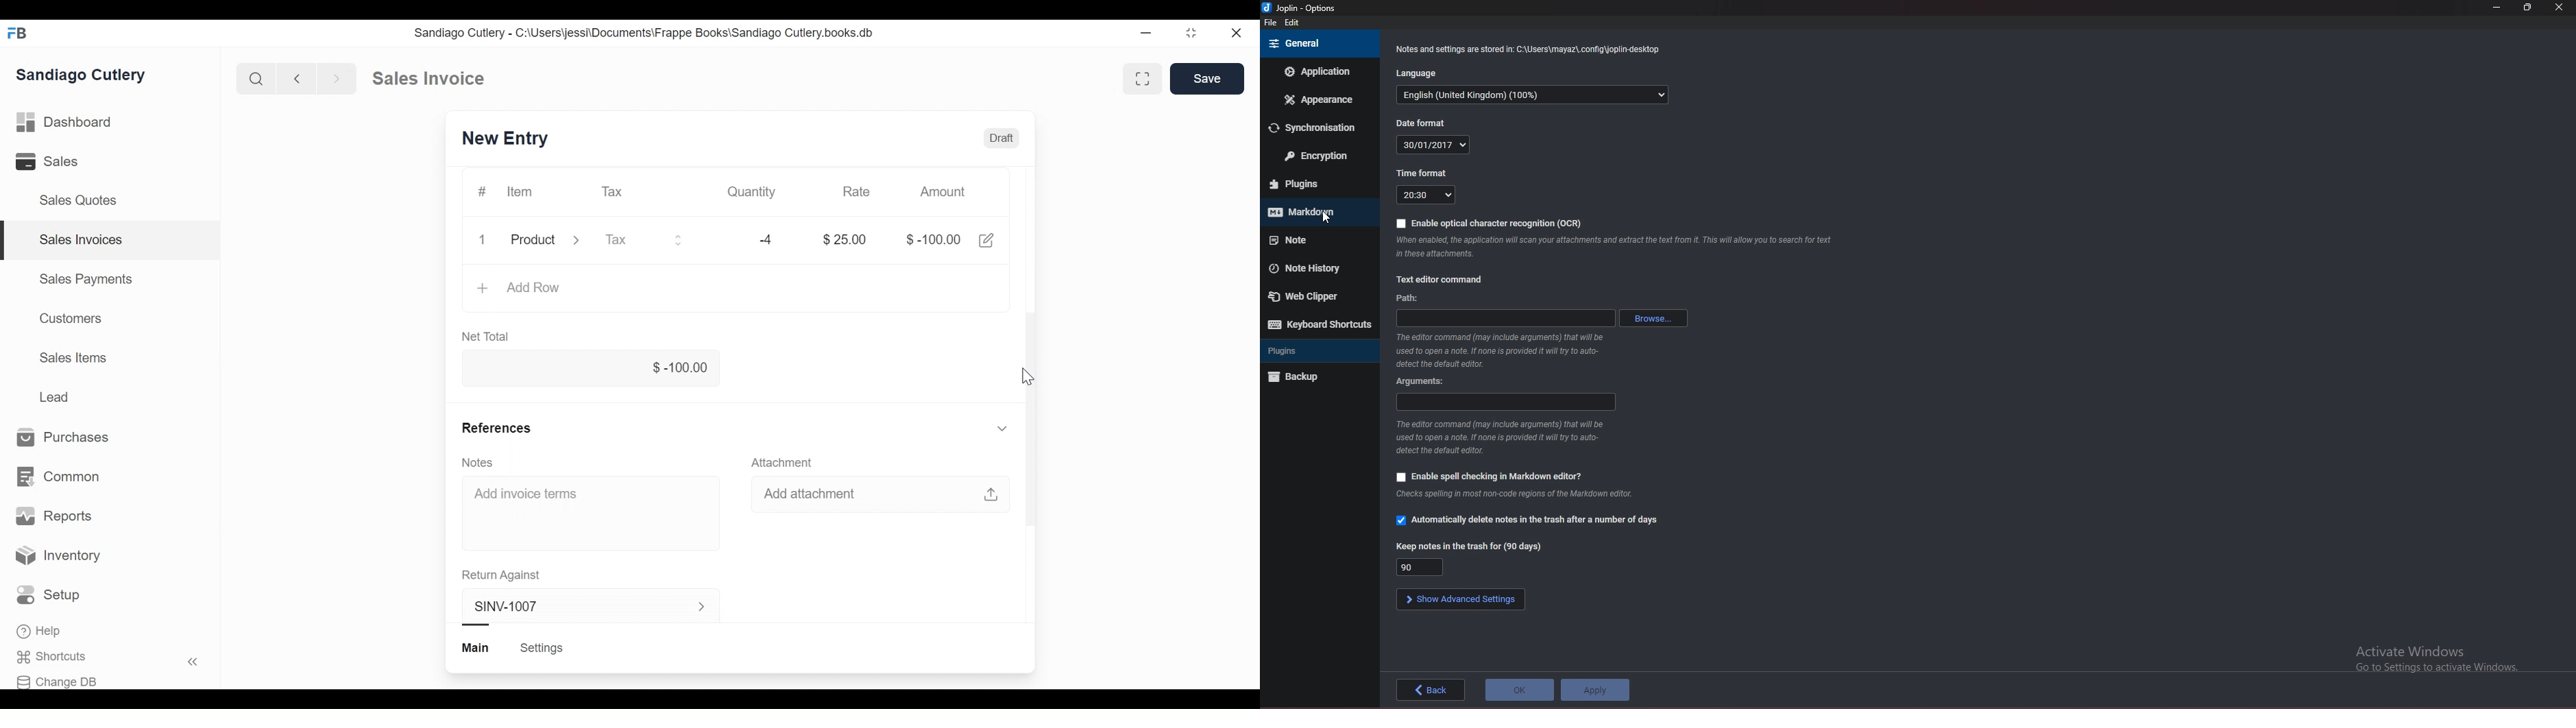 This screenshot has width=2576, height=728. I want to click on note, so click(1315, 238).